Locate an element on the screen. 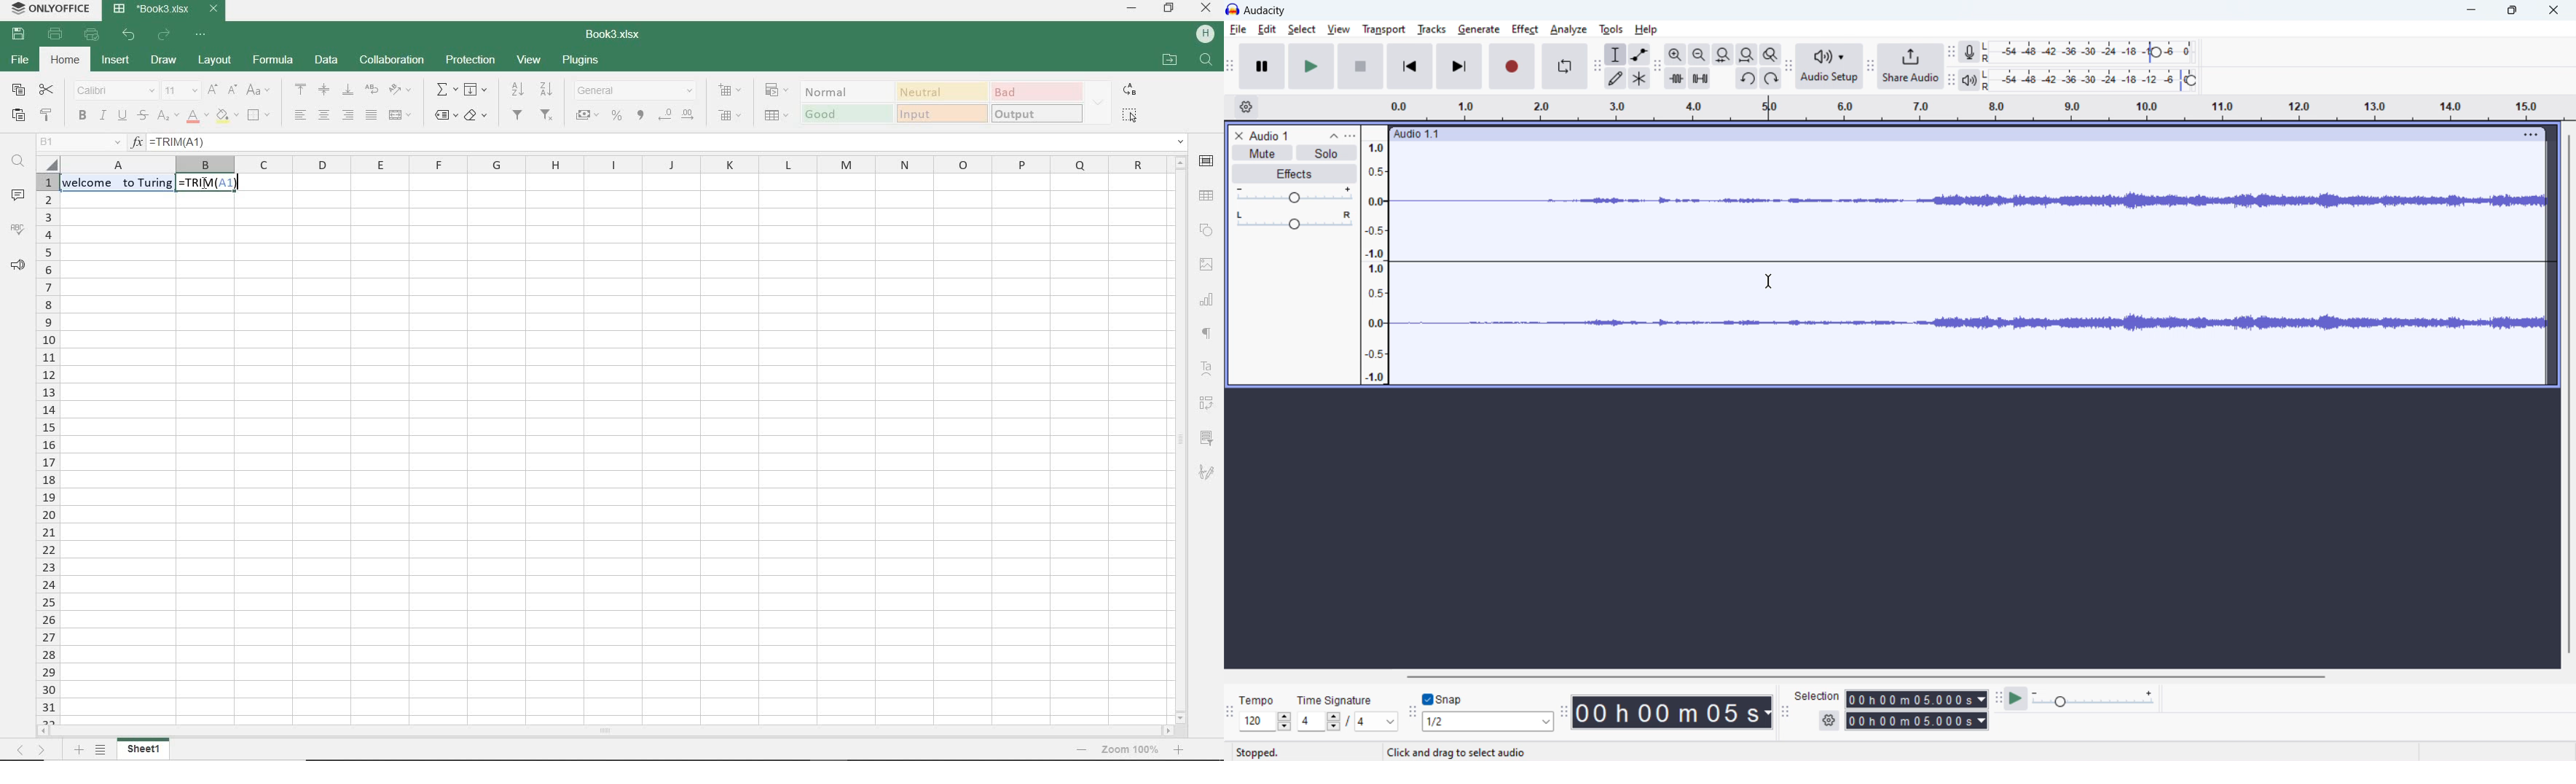 The height and width of the screenshot is (784, 2576). effects is located at coordinates (1295, 174).